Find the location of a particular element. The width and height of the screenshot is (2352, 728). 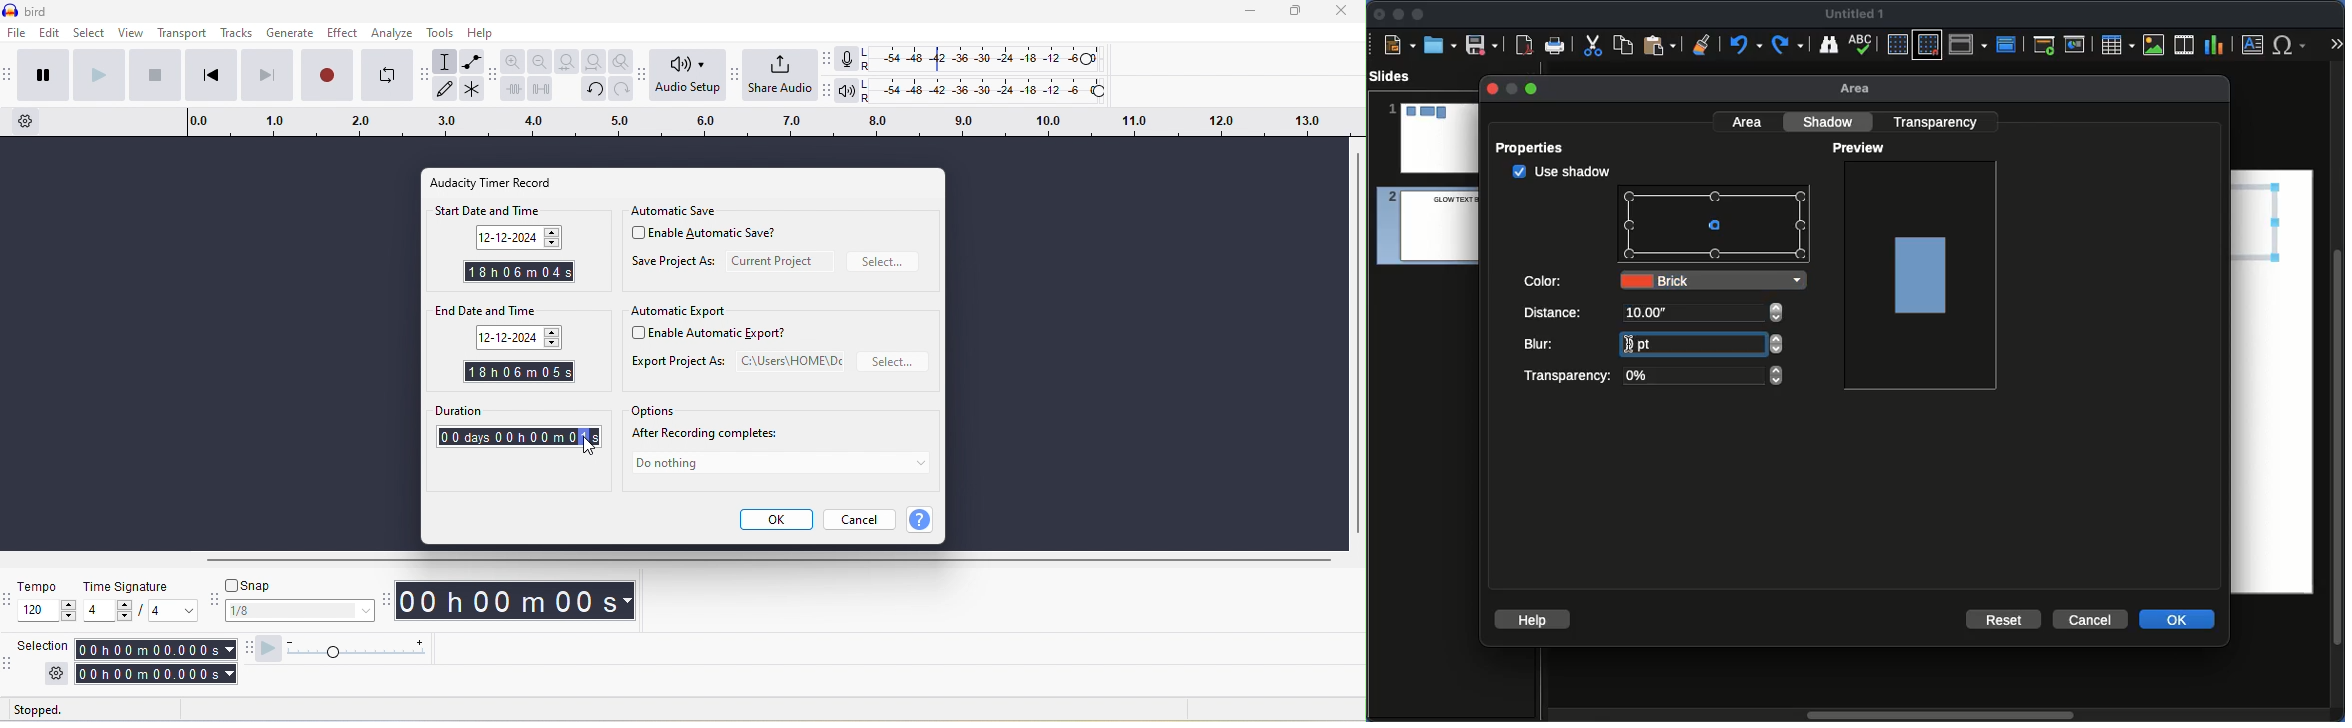

Image is located at coordinates (1922, 273).